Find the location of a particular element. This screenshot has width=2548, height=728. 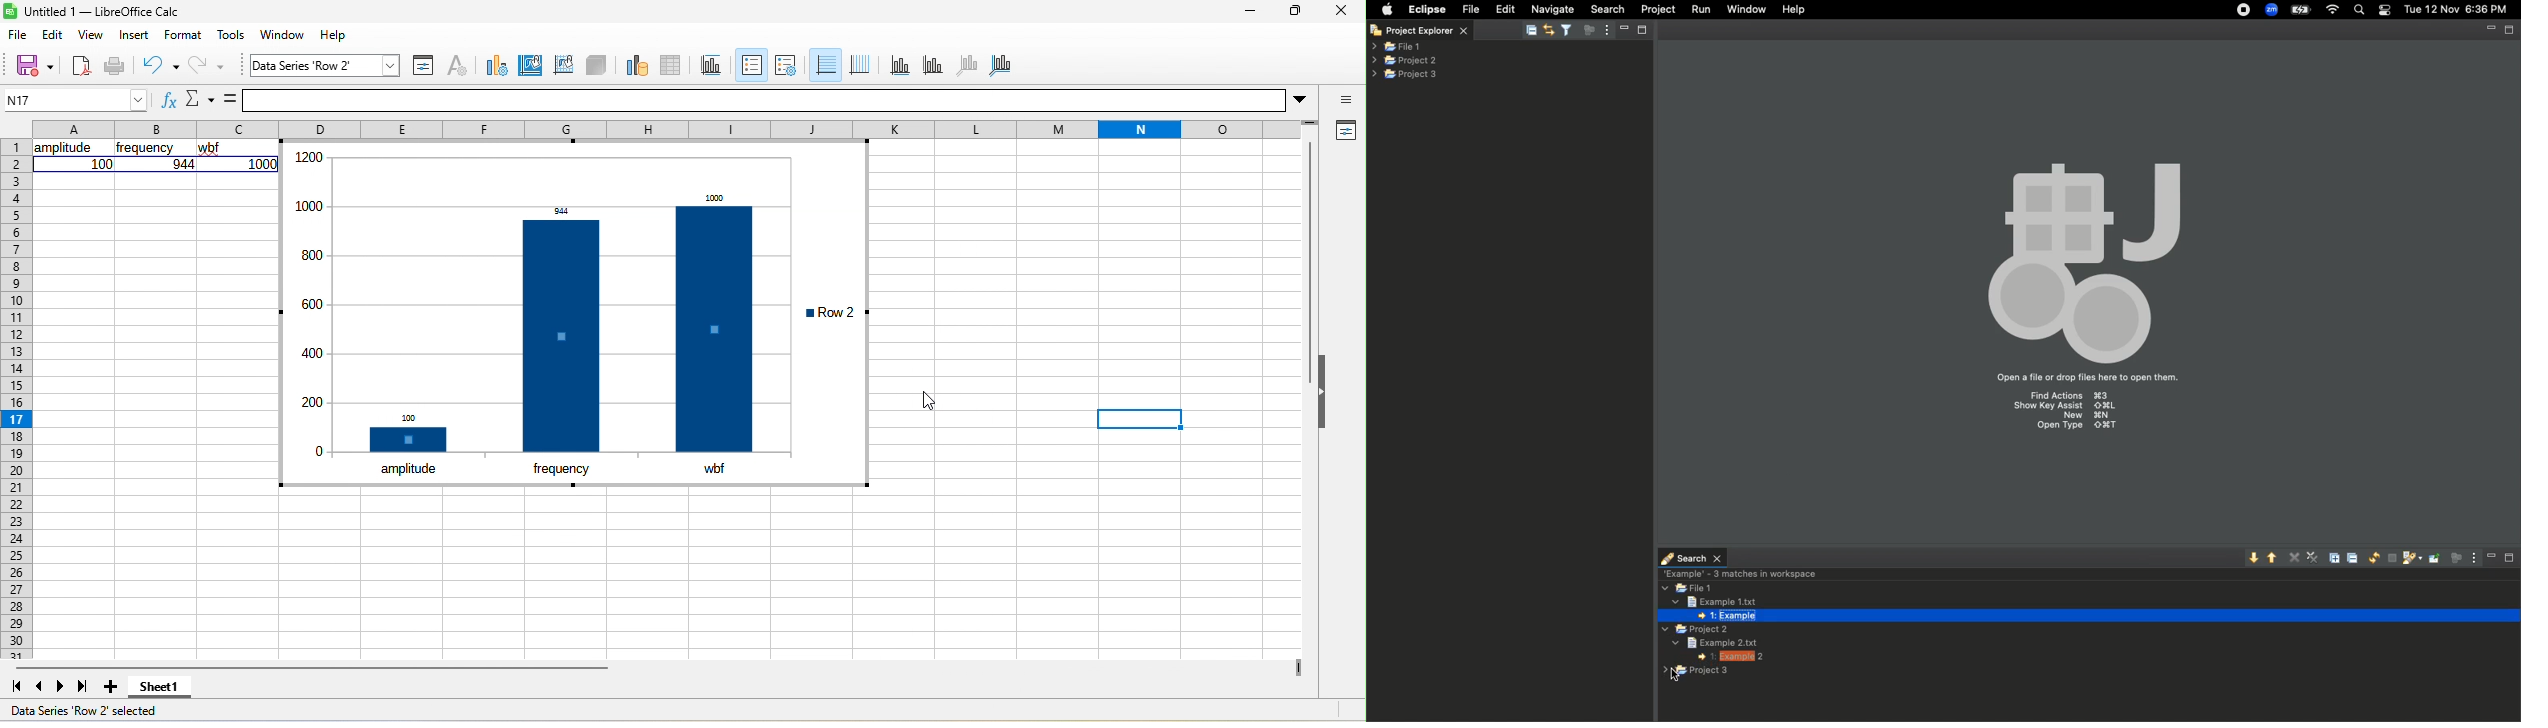

horizontal grid is located at coordinates (825, 65).